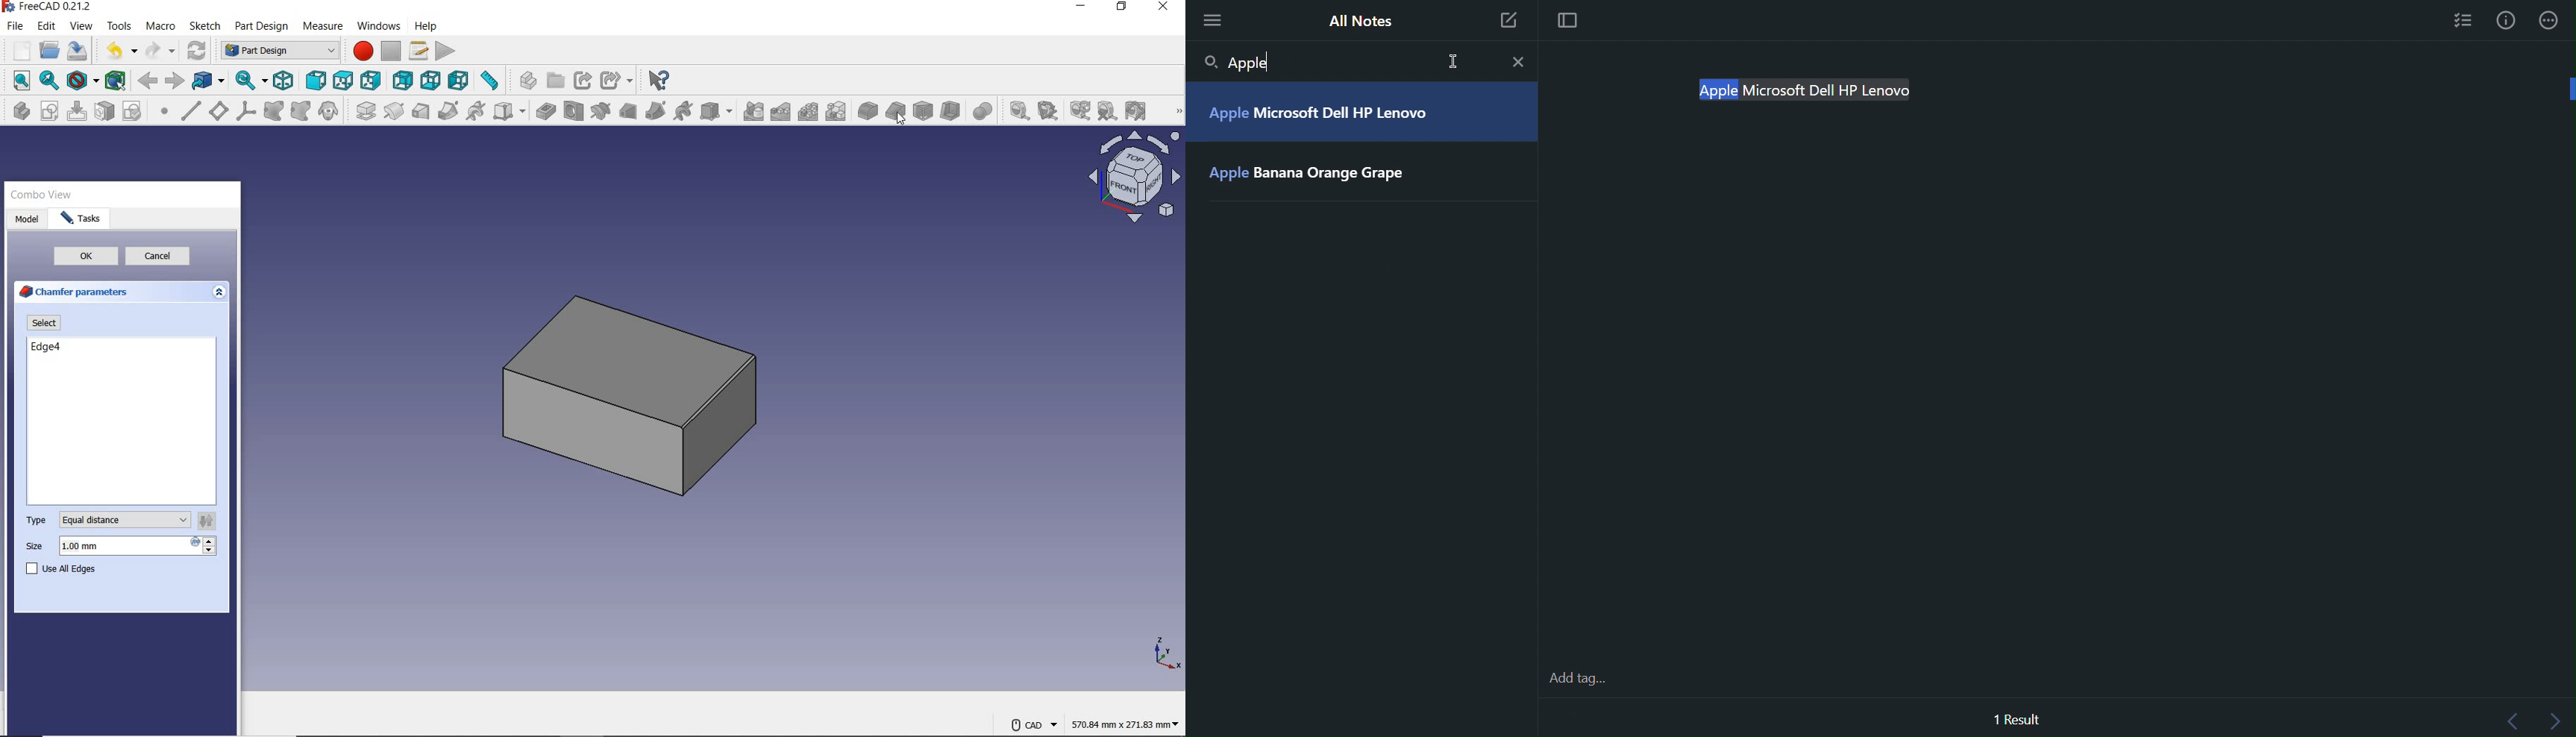  What do you see at coordinates (508, 111) in the screenshot?
I see `create an additive primitive` at bounding box center [508, 111].